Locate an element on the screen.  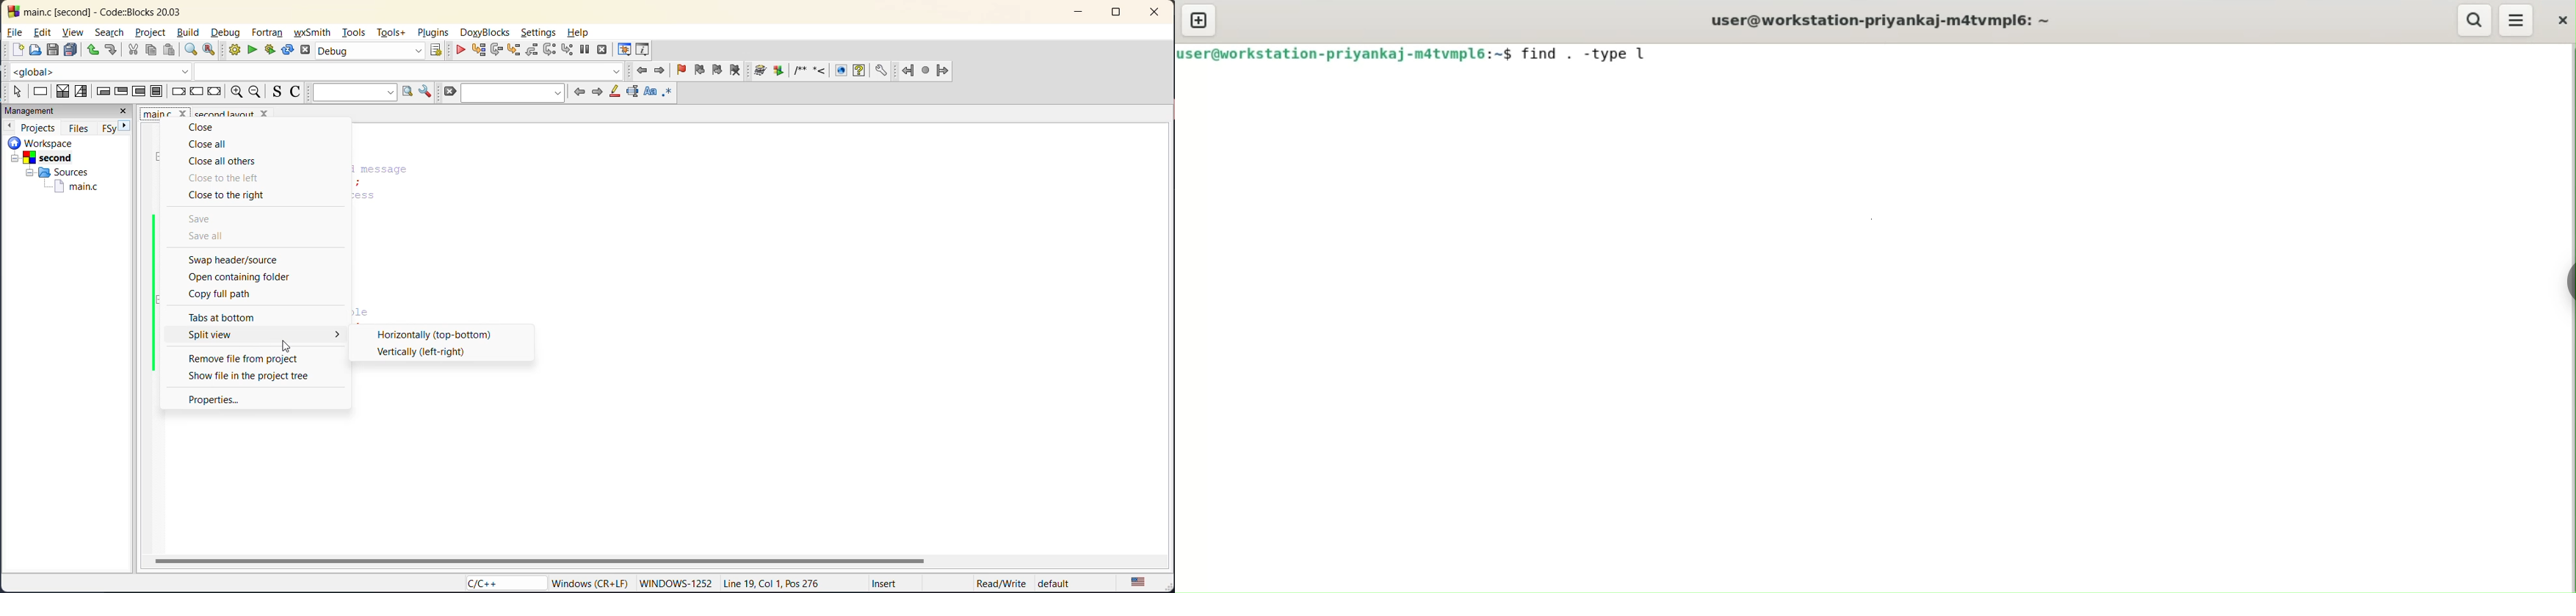
build and run is located at coordinates (271, 48).